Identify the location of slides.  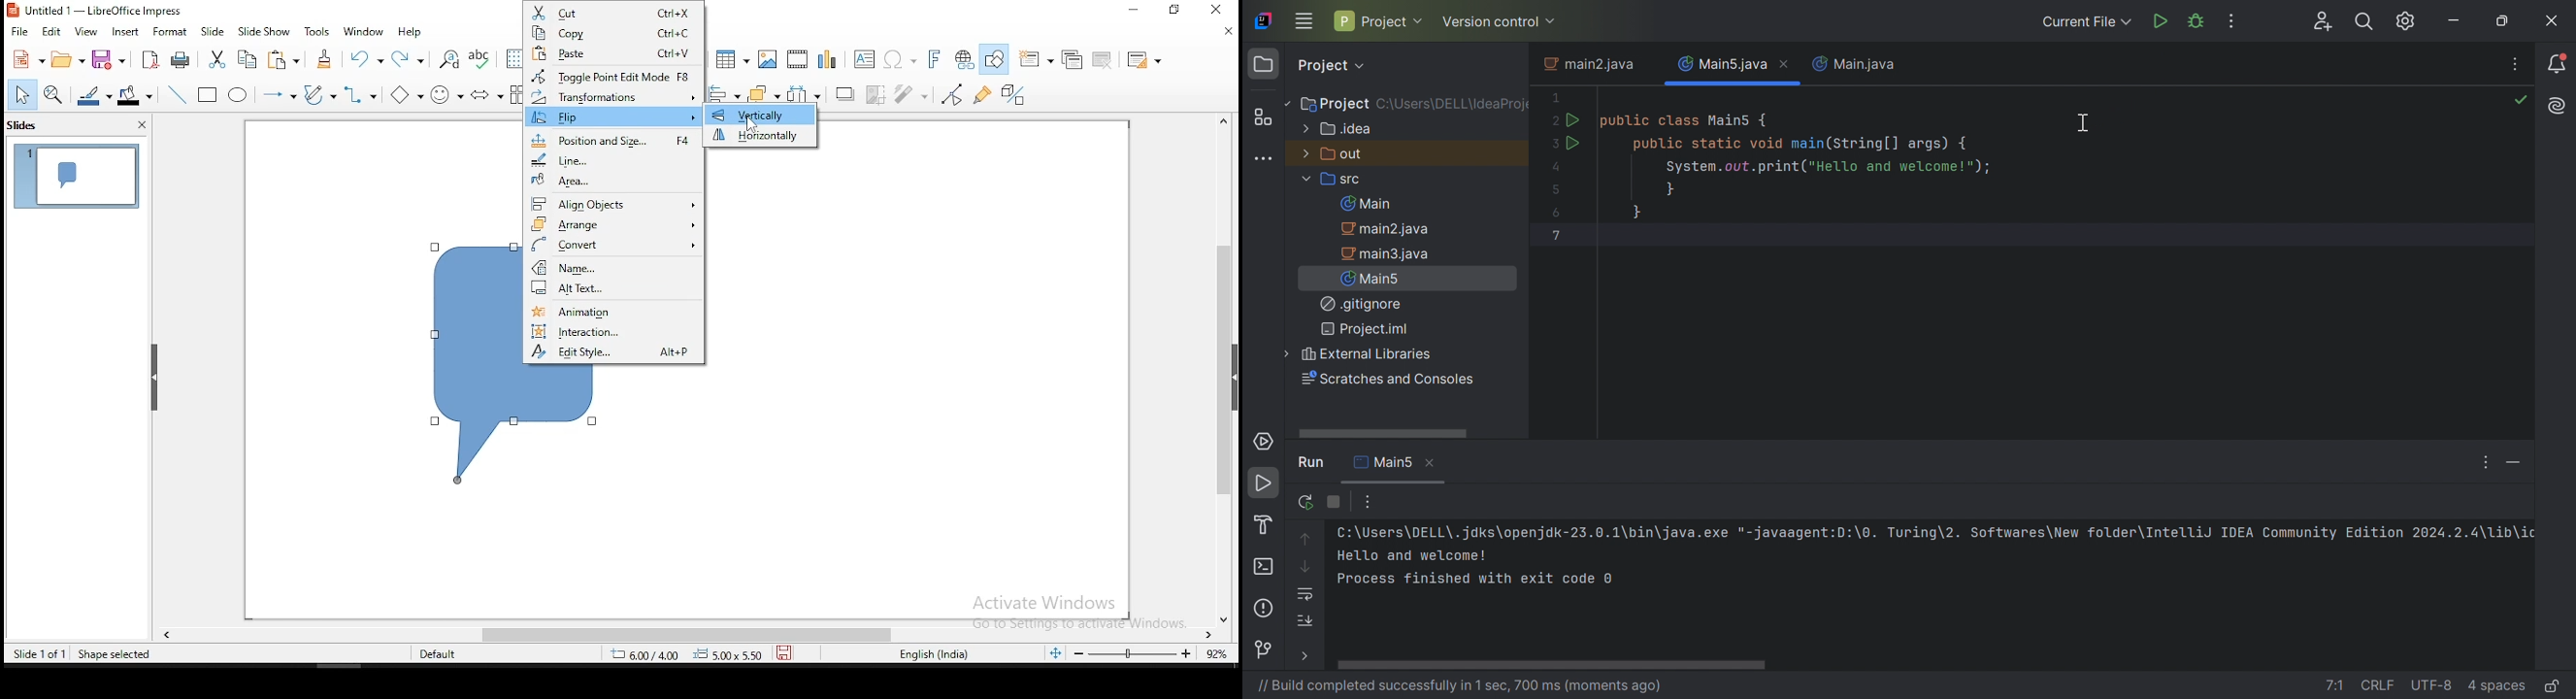
(30, 125).